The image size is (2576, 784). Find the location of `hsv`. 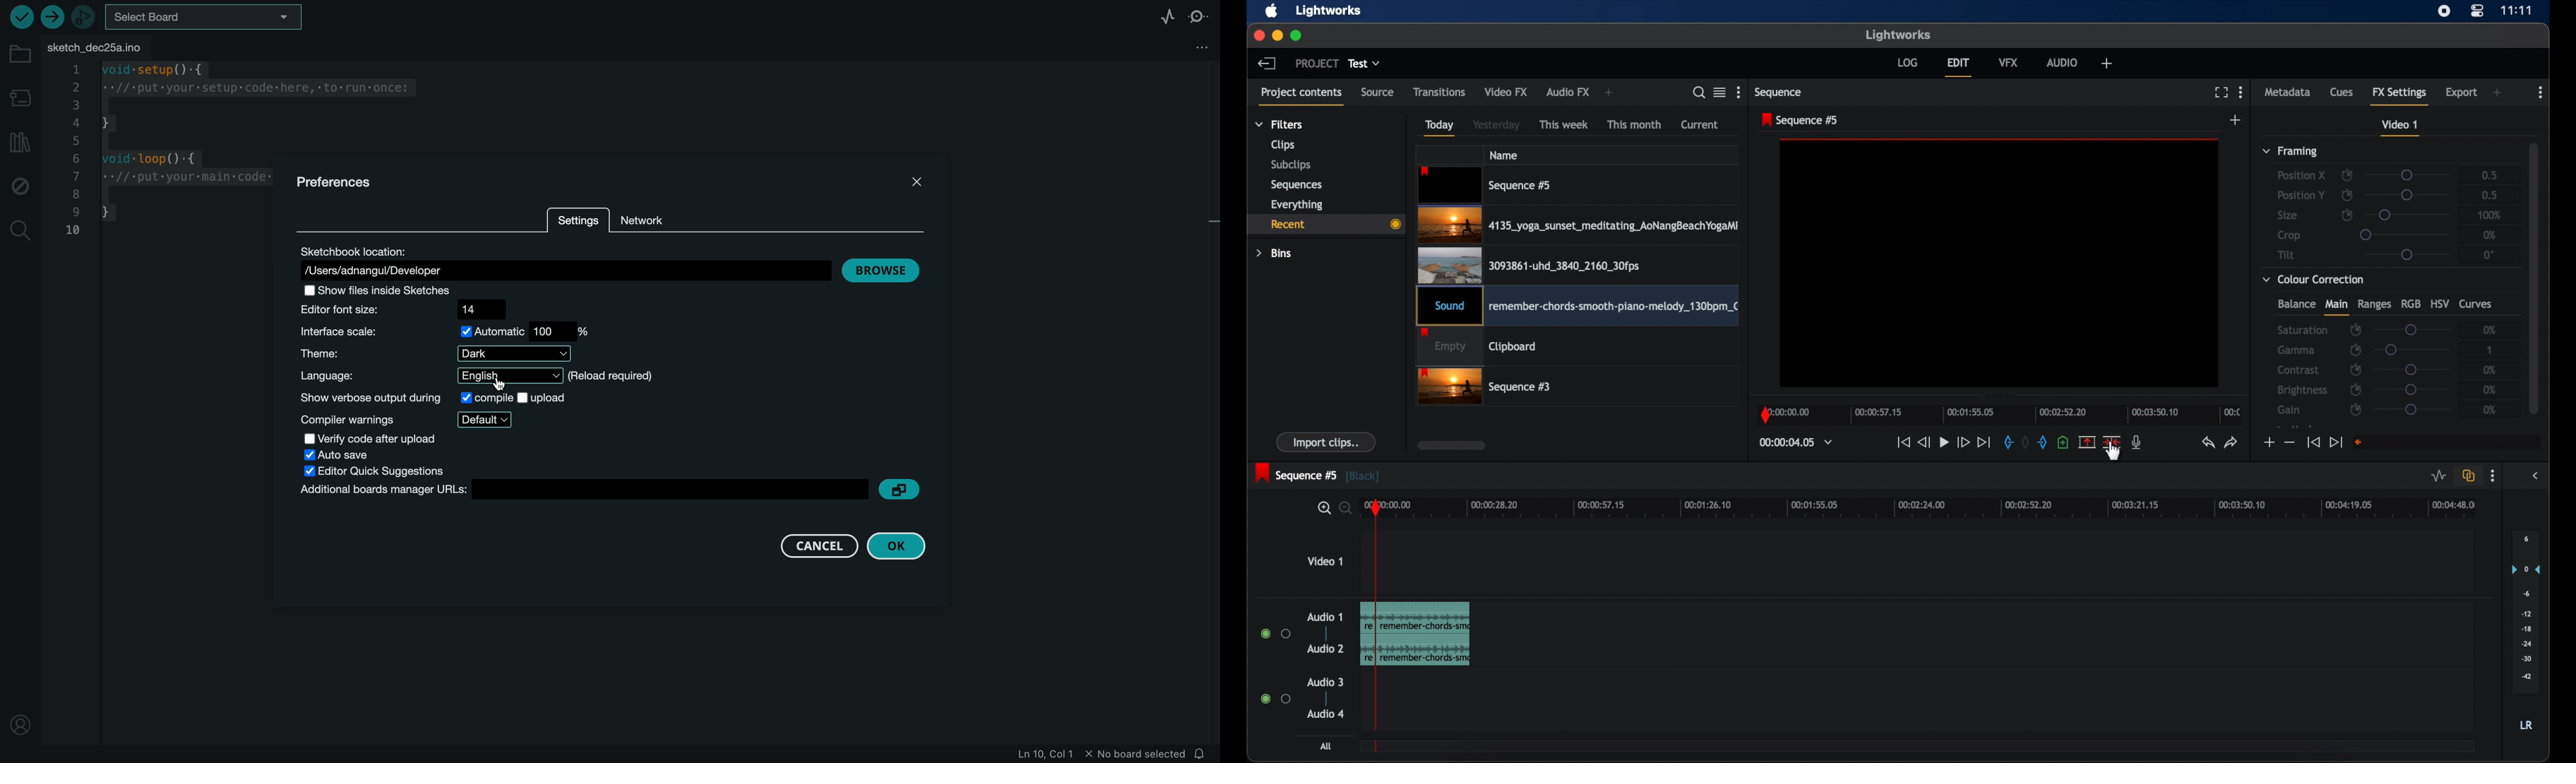

hsv is located at coordinates (2440, 303).